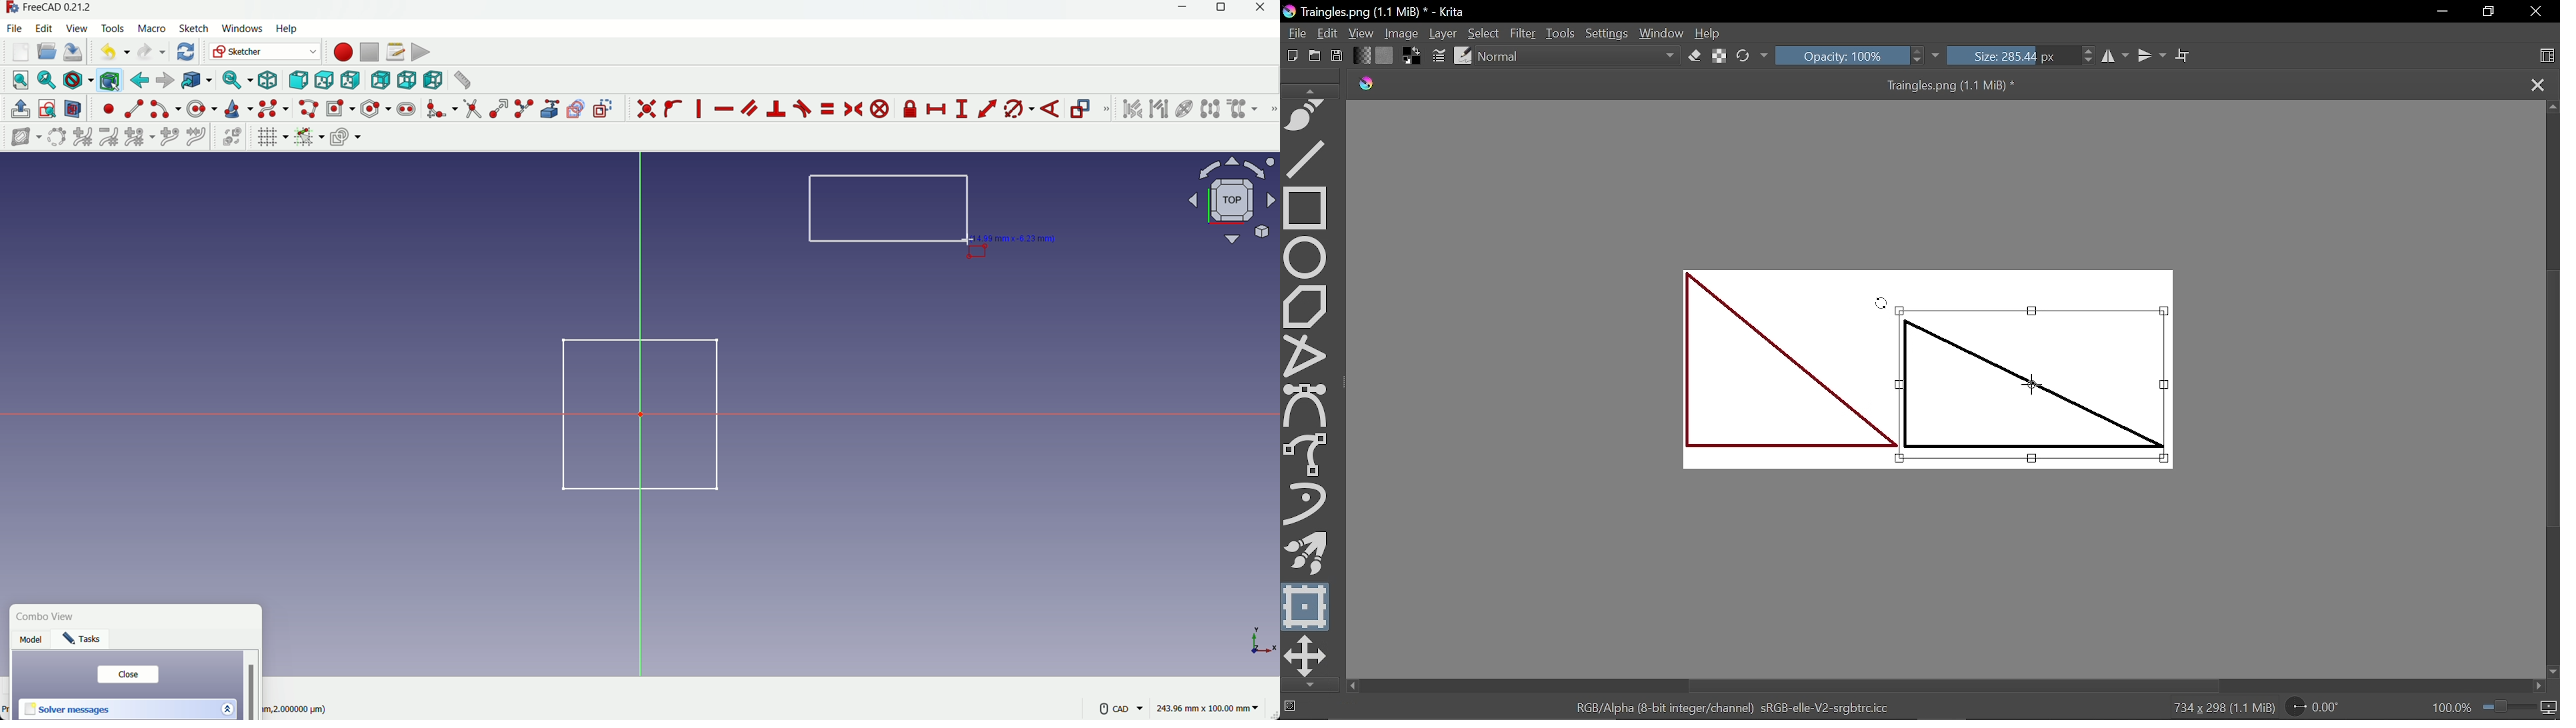 This screenshot has height=728, width=2576. What do you see at coordinates (48, 110) in the screenshot?
I see `view sketch` at bounding box center [48, 110].